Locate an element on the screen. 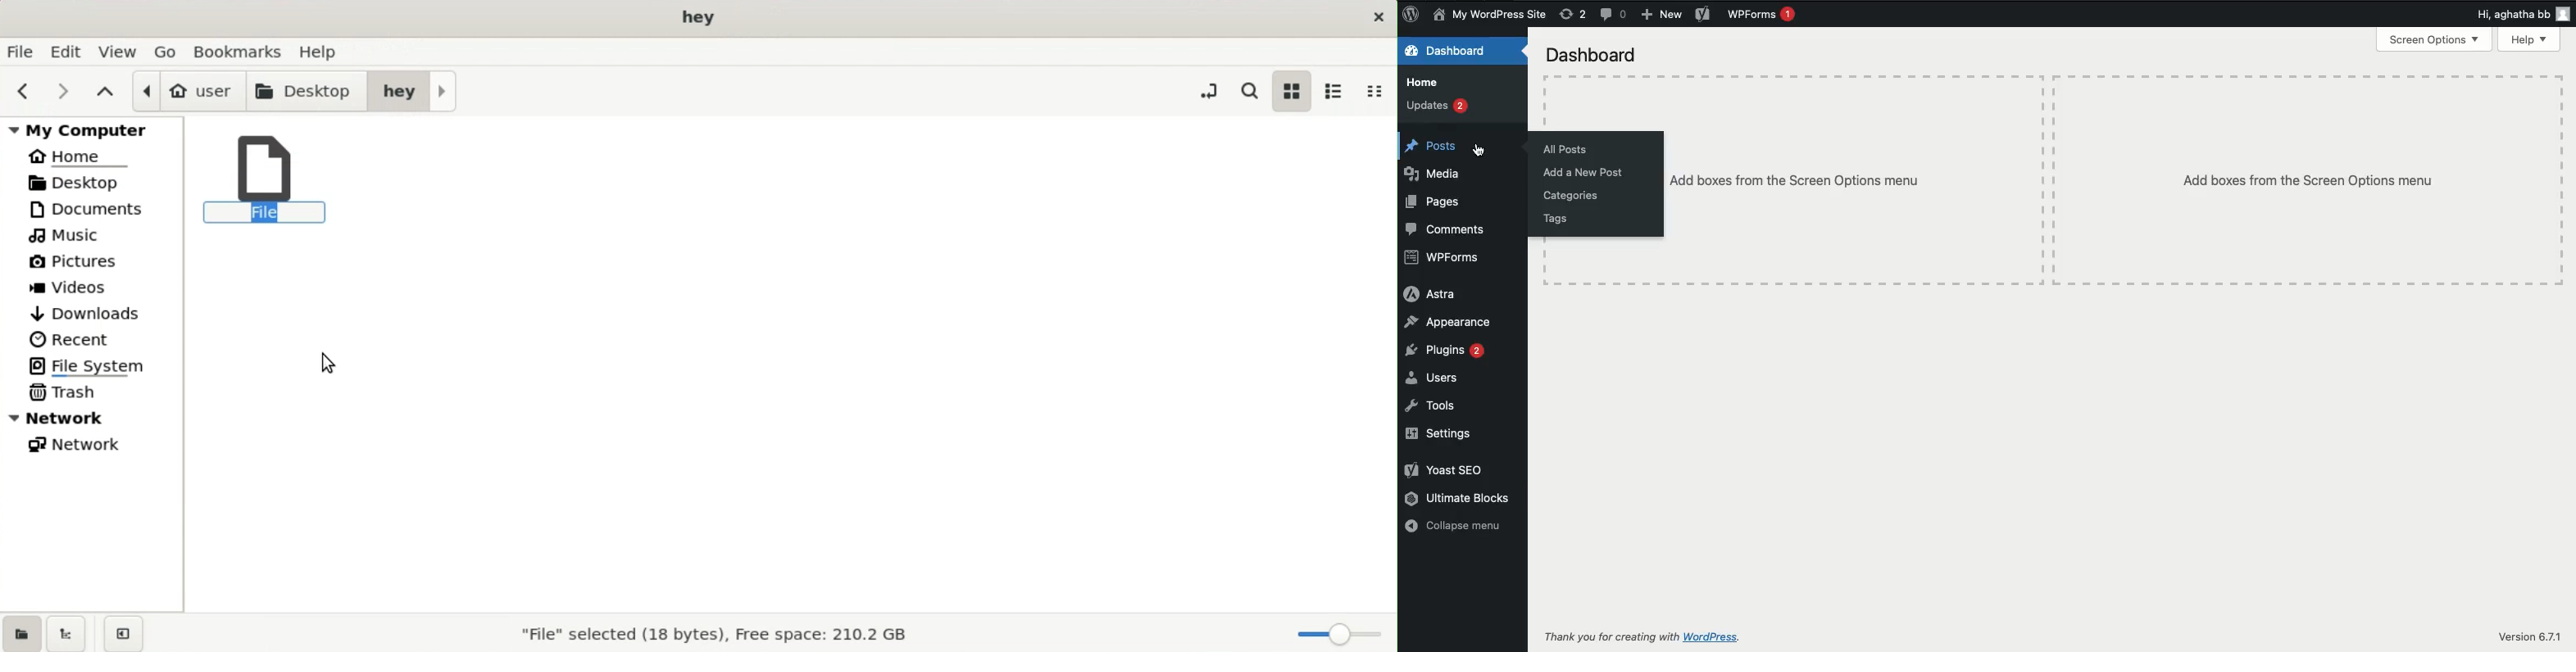 This screenshot has width=2576, height=672. Comments is located at coordinates (1611, 15).